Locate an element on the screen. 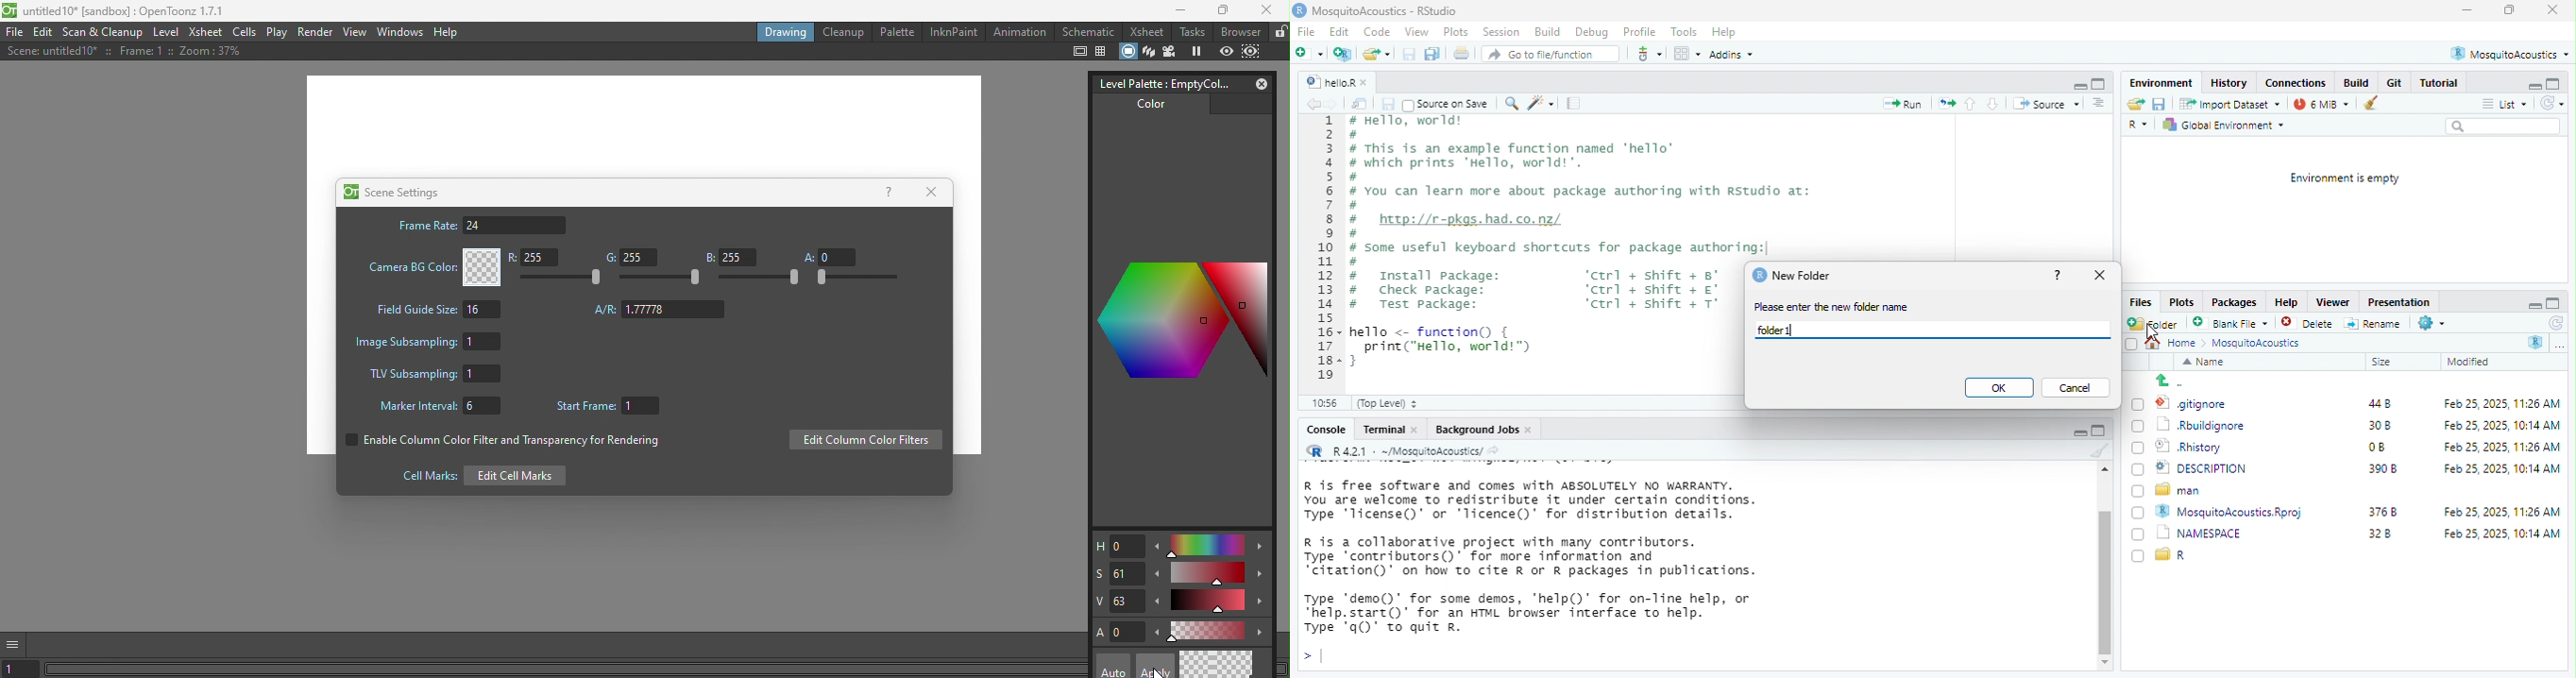 This screenshot has height=700, width=2576. A is located at coordinates (1120, 632).